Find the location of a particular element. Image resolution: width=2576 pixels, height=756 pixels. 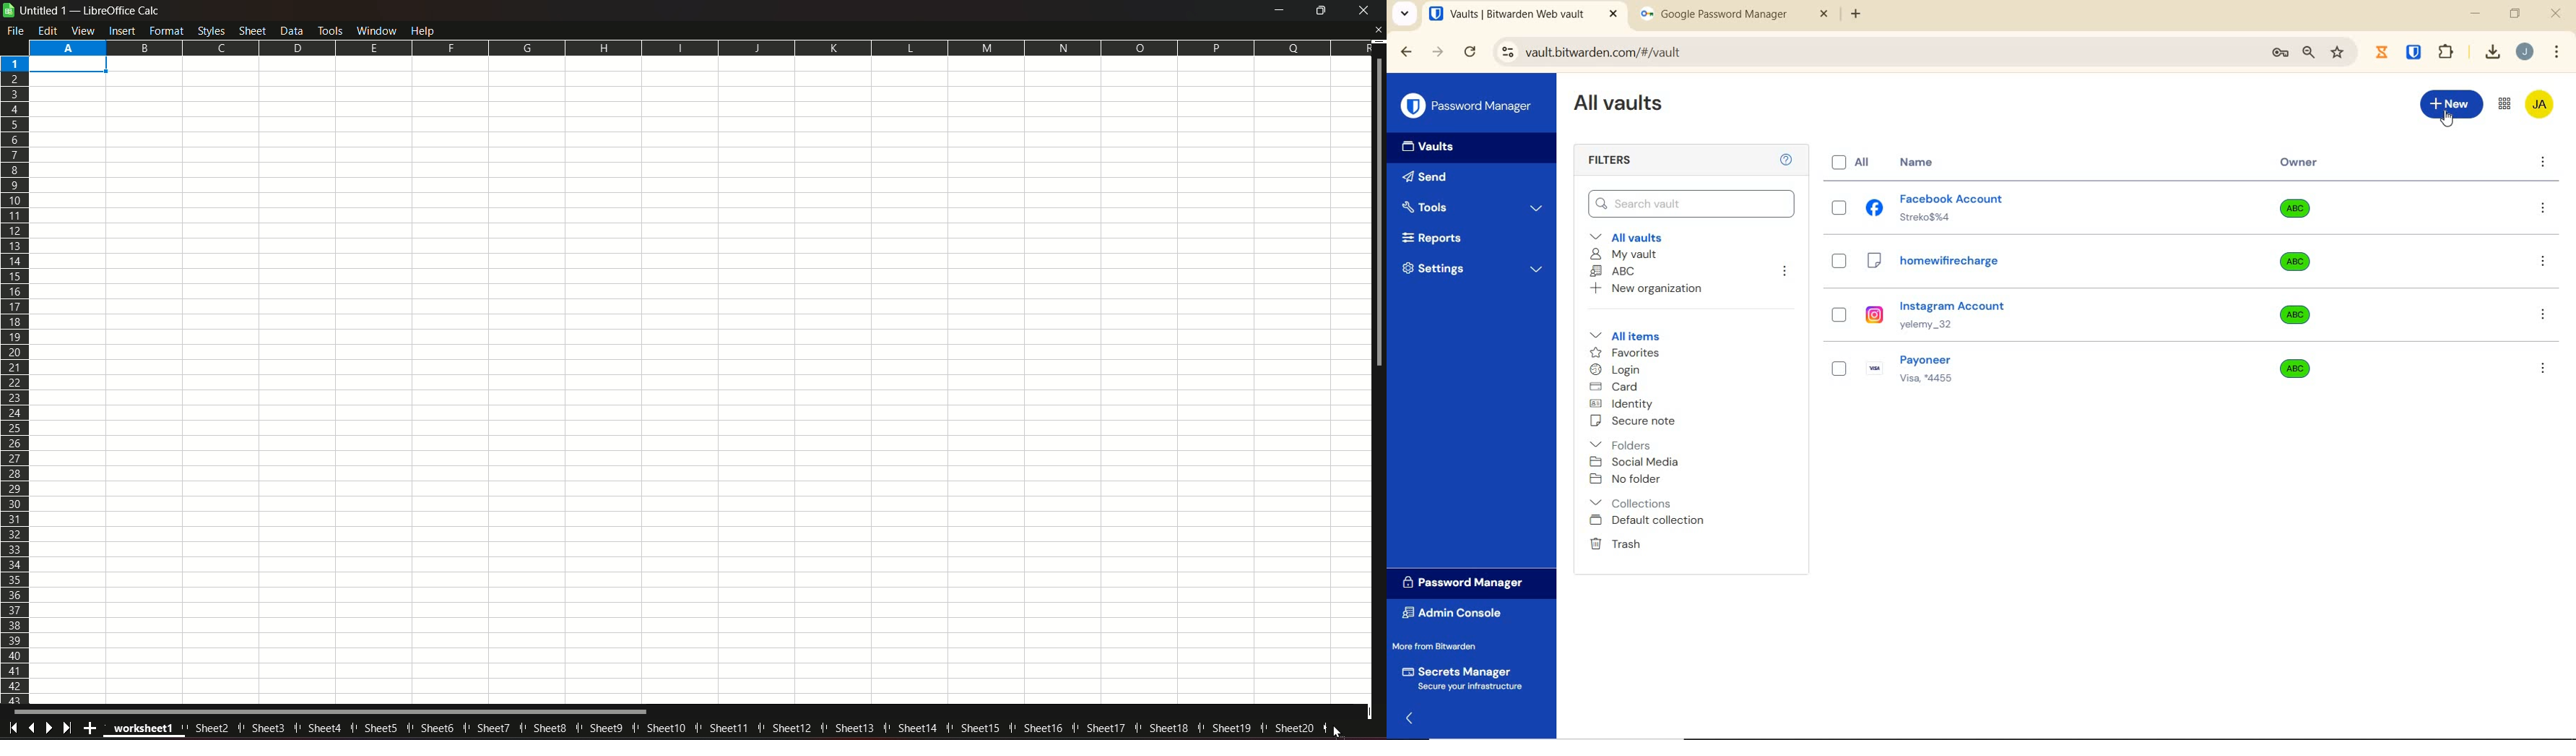

option is located at coordinates (2546, 316).